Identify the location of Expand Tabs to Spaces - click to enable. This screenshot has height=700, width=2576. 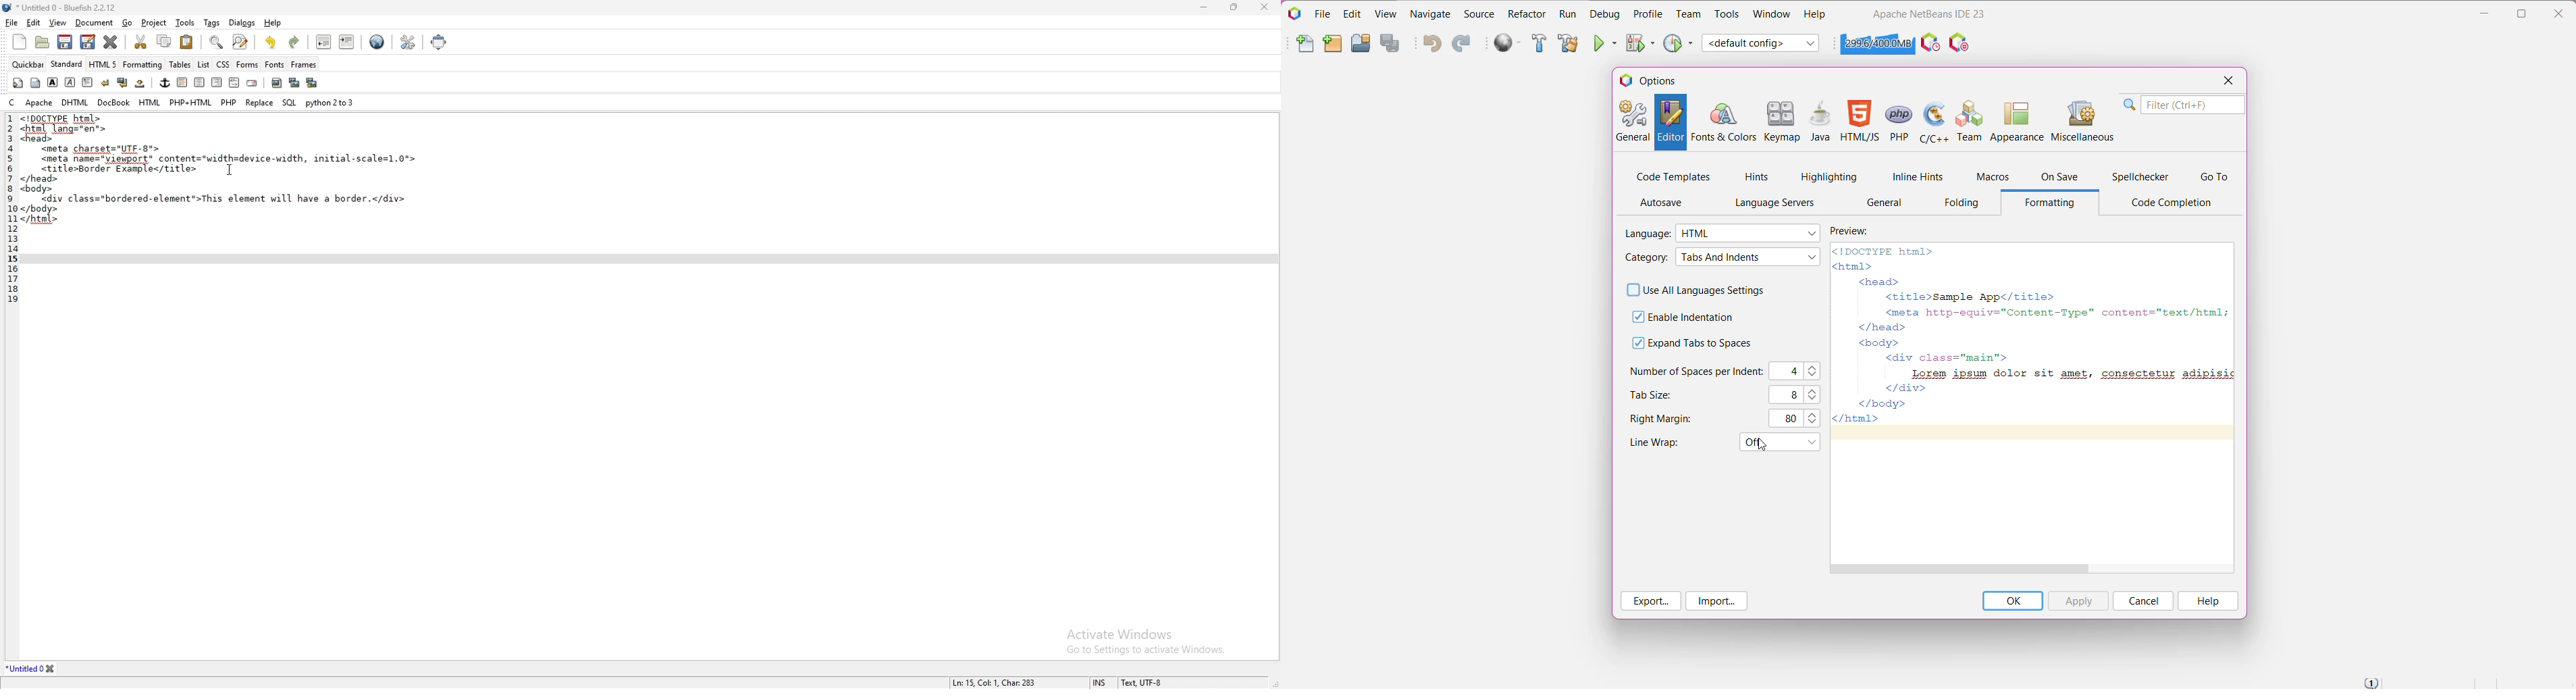
(1698, 344).